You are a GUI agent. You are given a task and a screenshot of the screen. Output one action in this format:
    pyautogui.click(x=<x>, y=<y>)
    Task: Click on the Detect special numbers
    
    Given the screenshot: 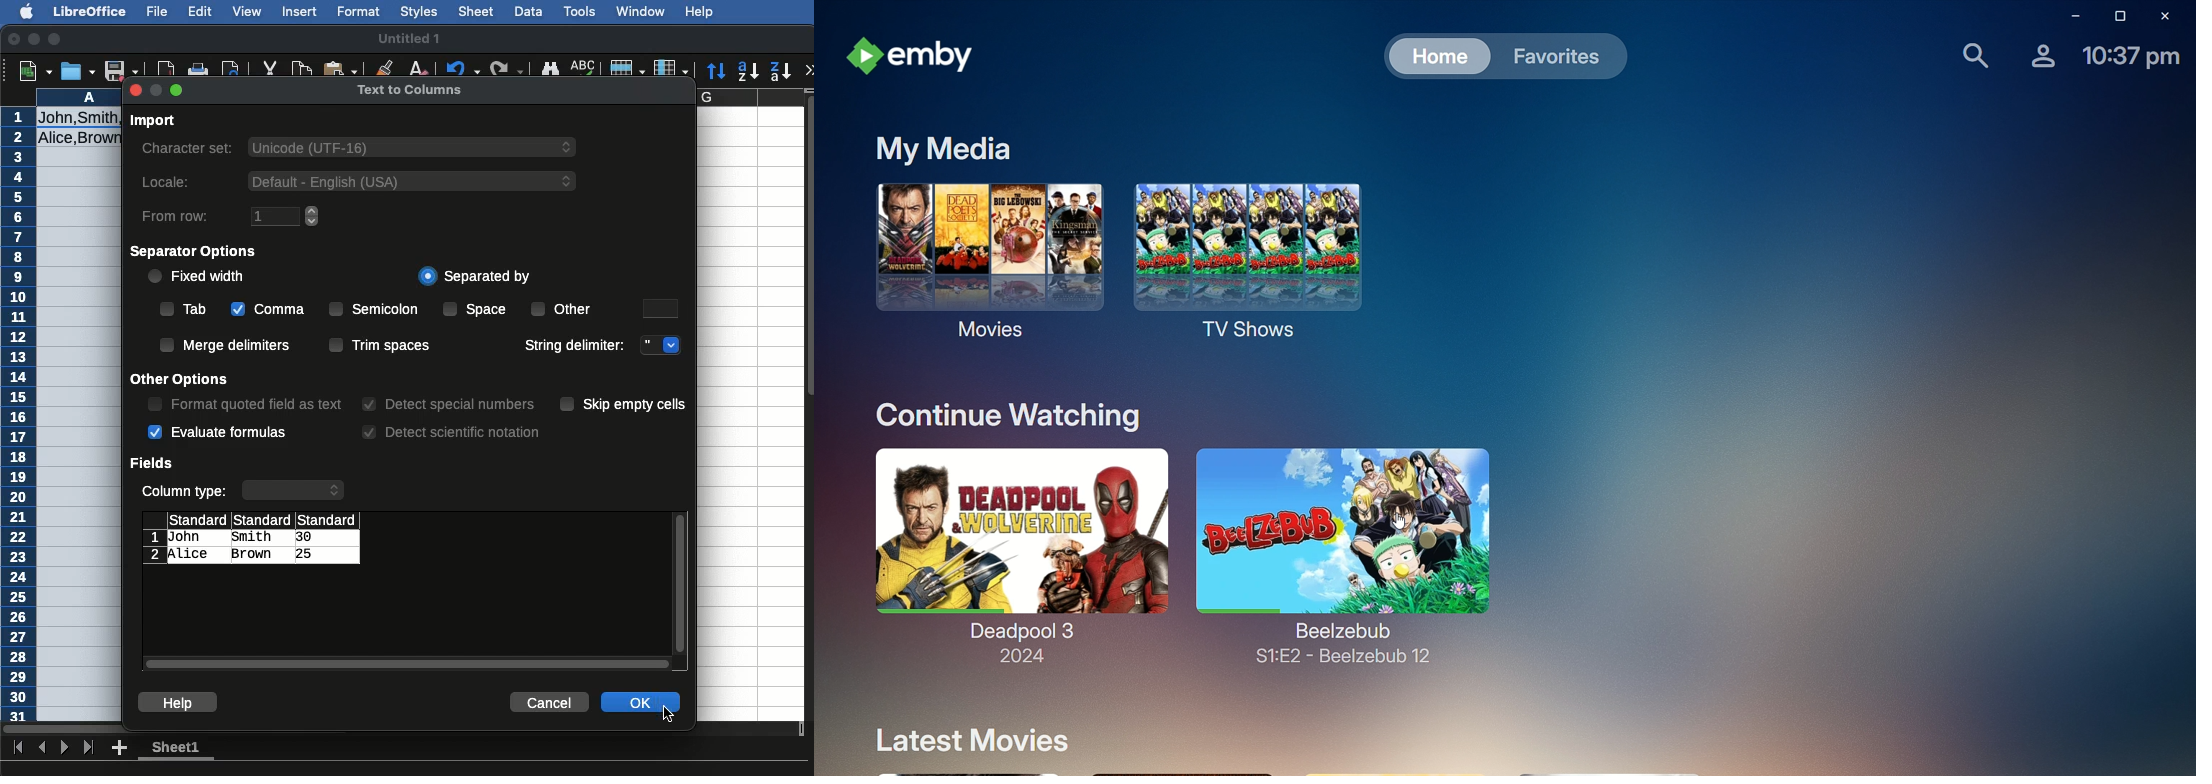 What is the action you would take?
    pyautogui.click(x=448, y=405)
    